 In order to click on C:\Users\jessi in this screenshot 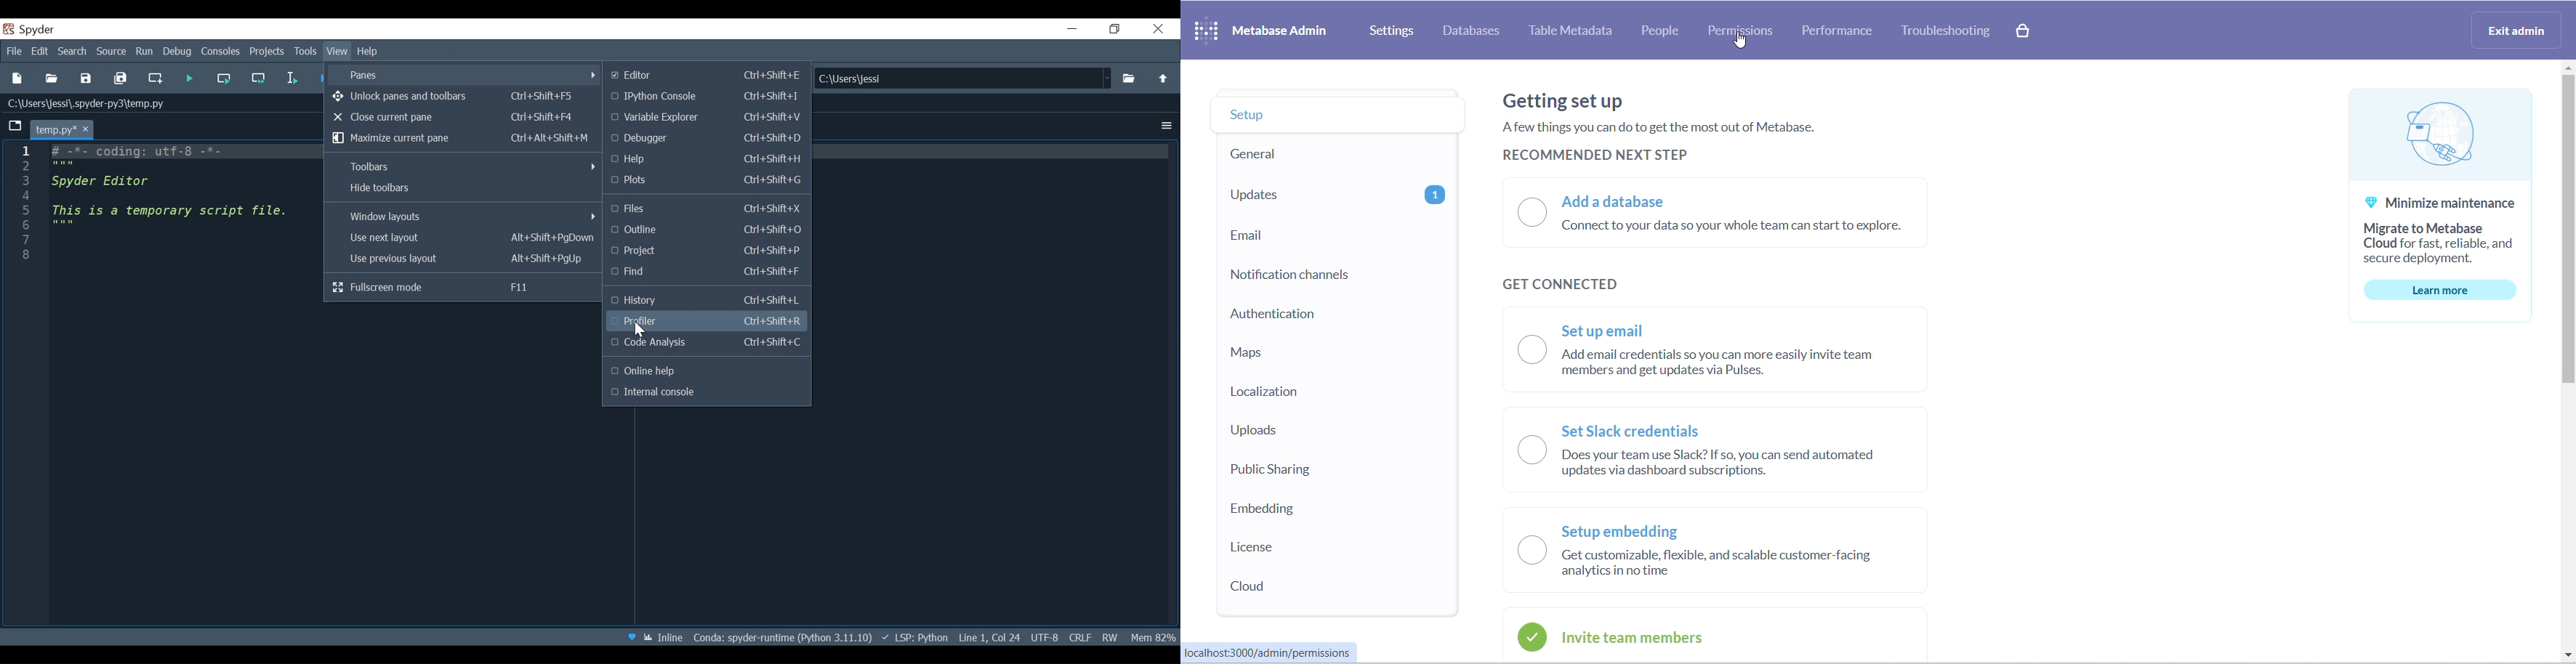, I will do `click(965, 78)`.